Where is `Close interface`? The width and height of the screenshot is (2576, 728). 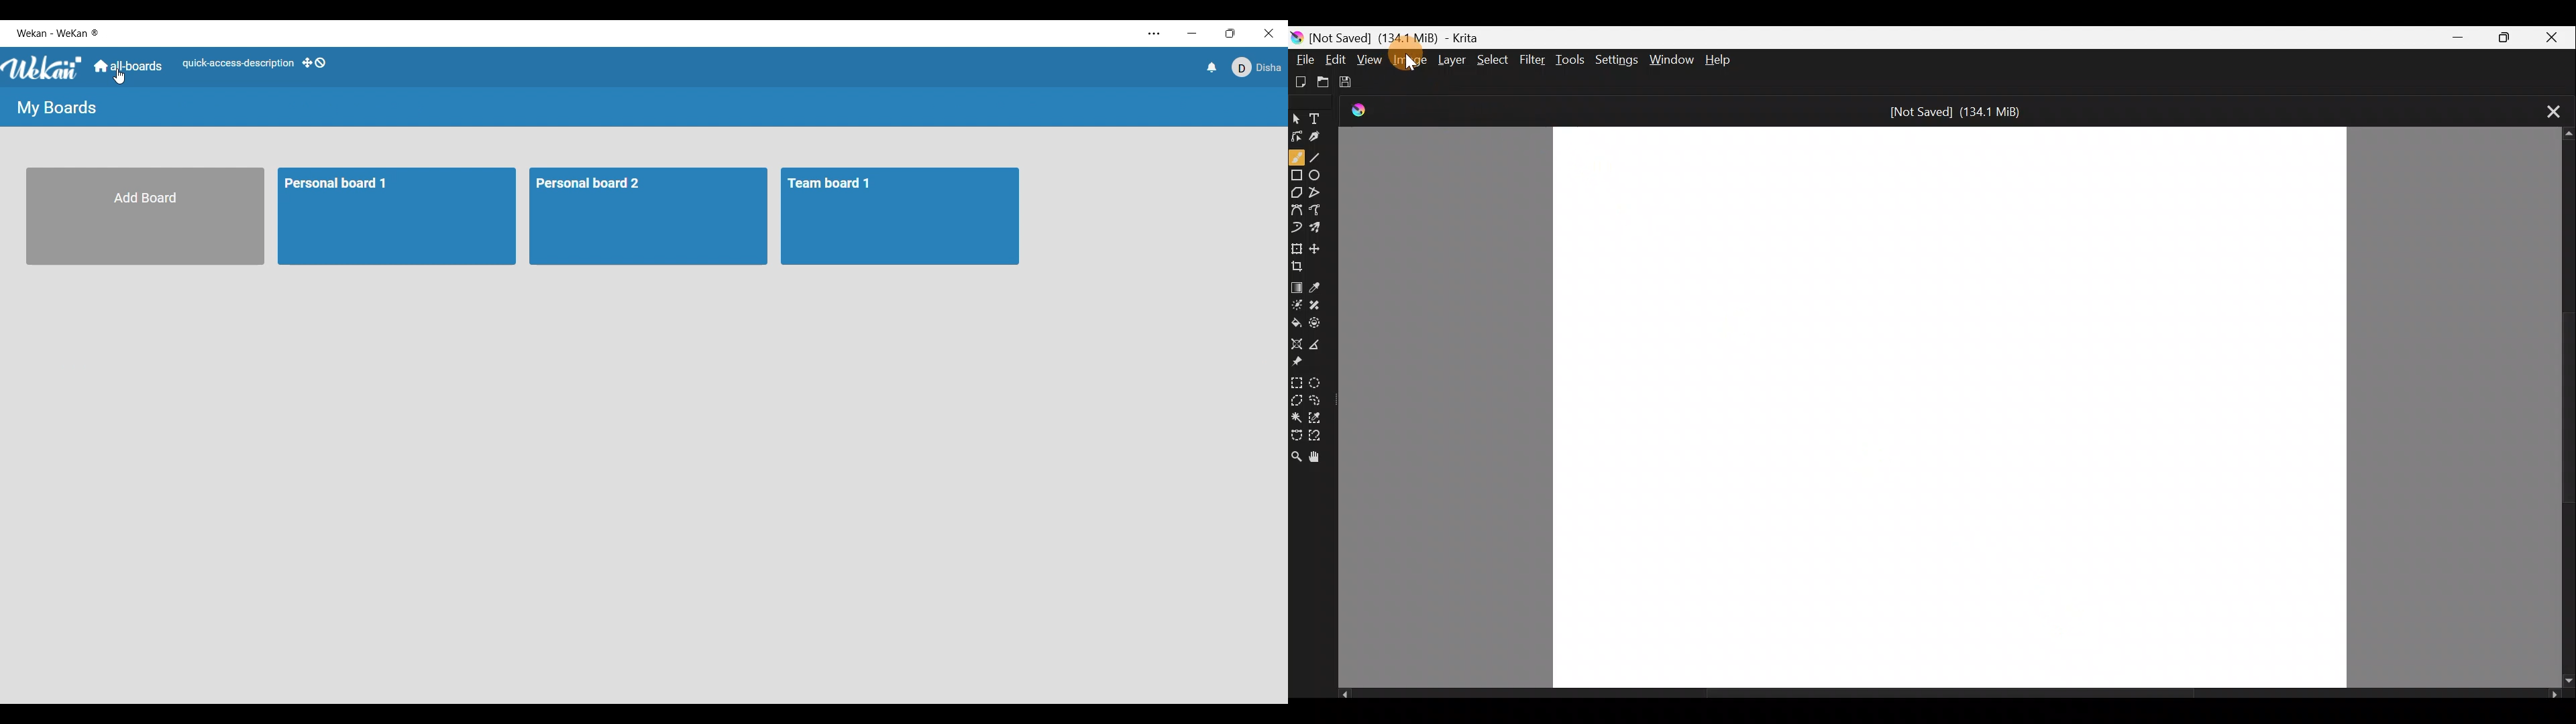
Close interface is located at coordinates (1269, 34).